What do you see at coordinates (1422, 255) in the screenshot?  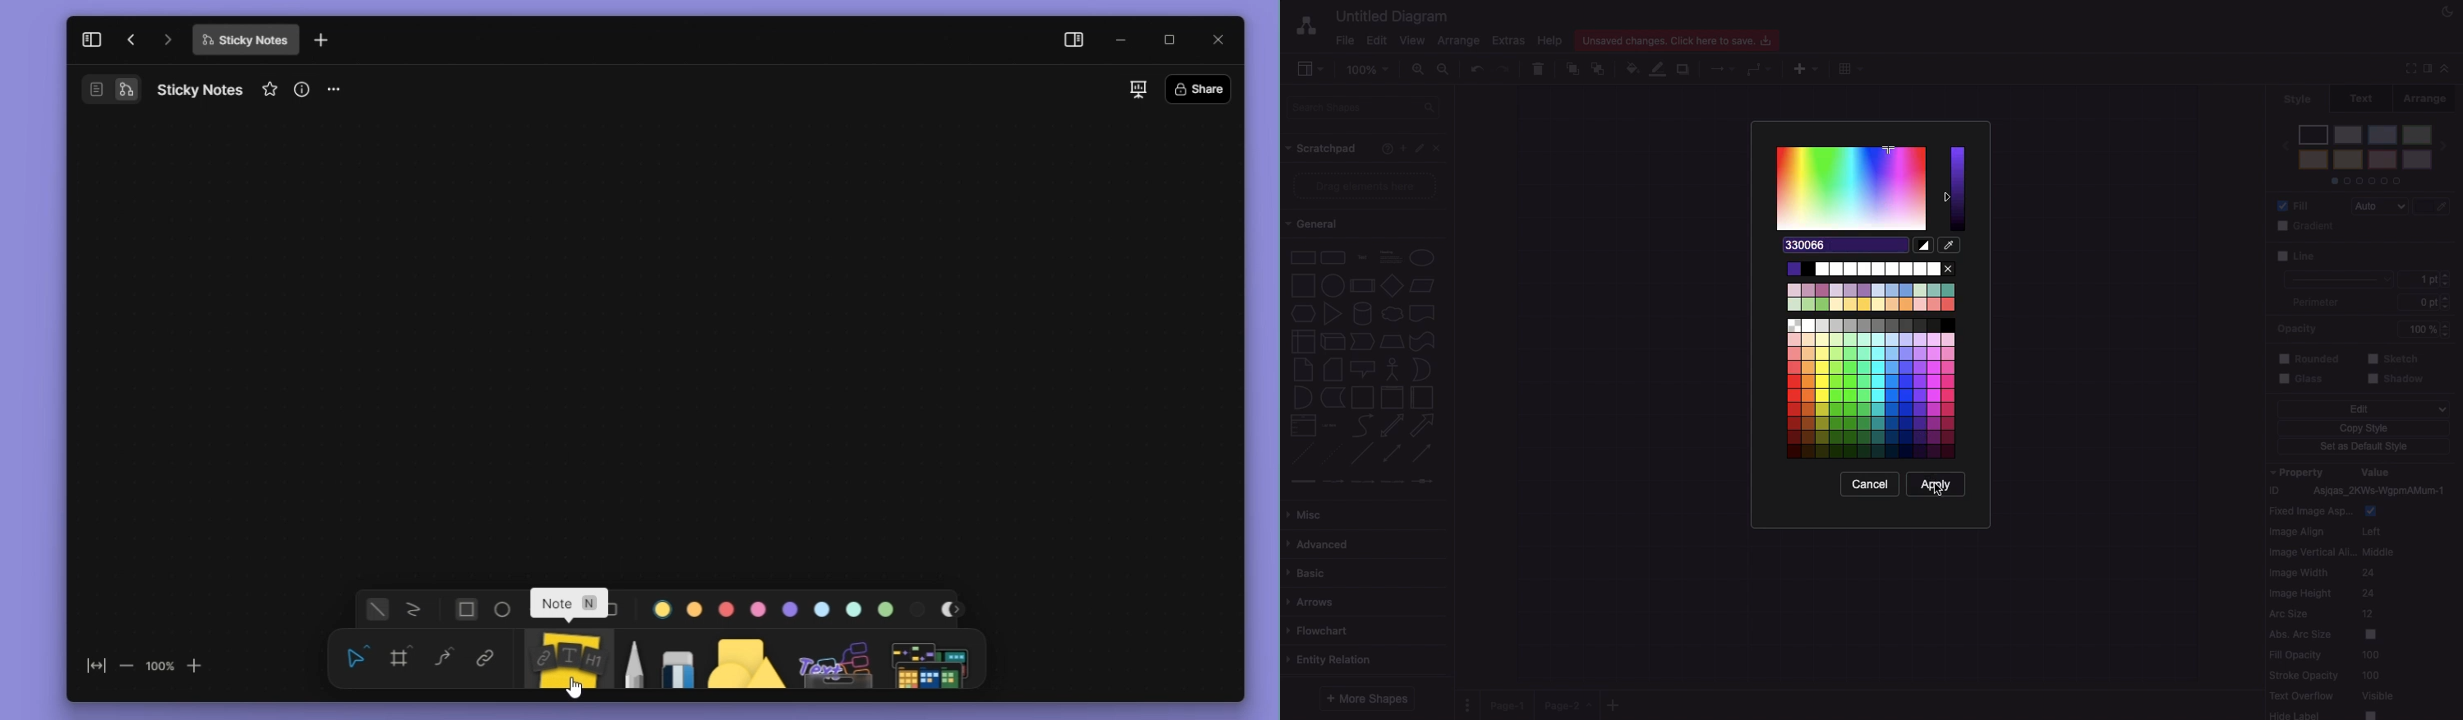 I see `ellipse` at bounding box center [1422, 255].